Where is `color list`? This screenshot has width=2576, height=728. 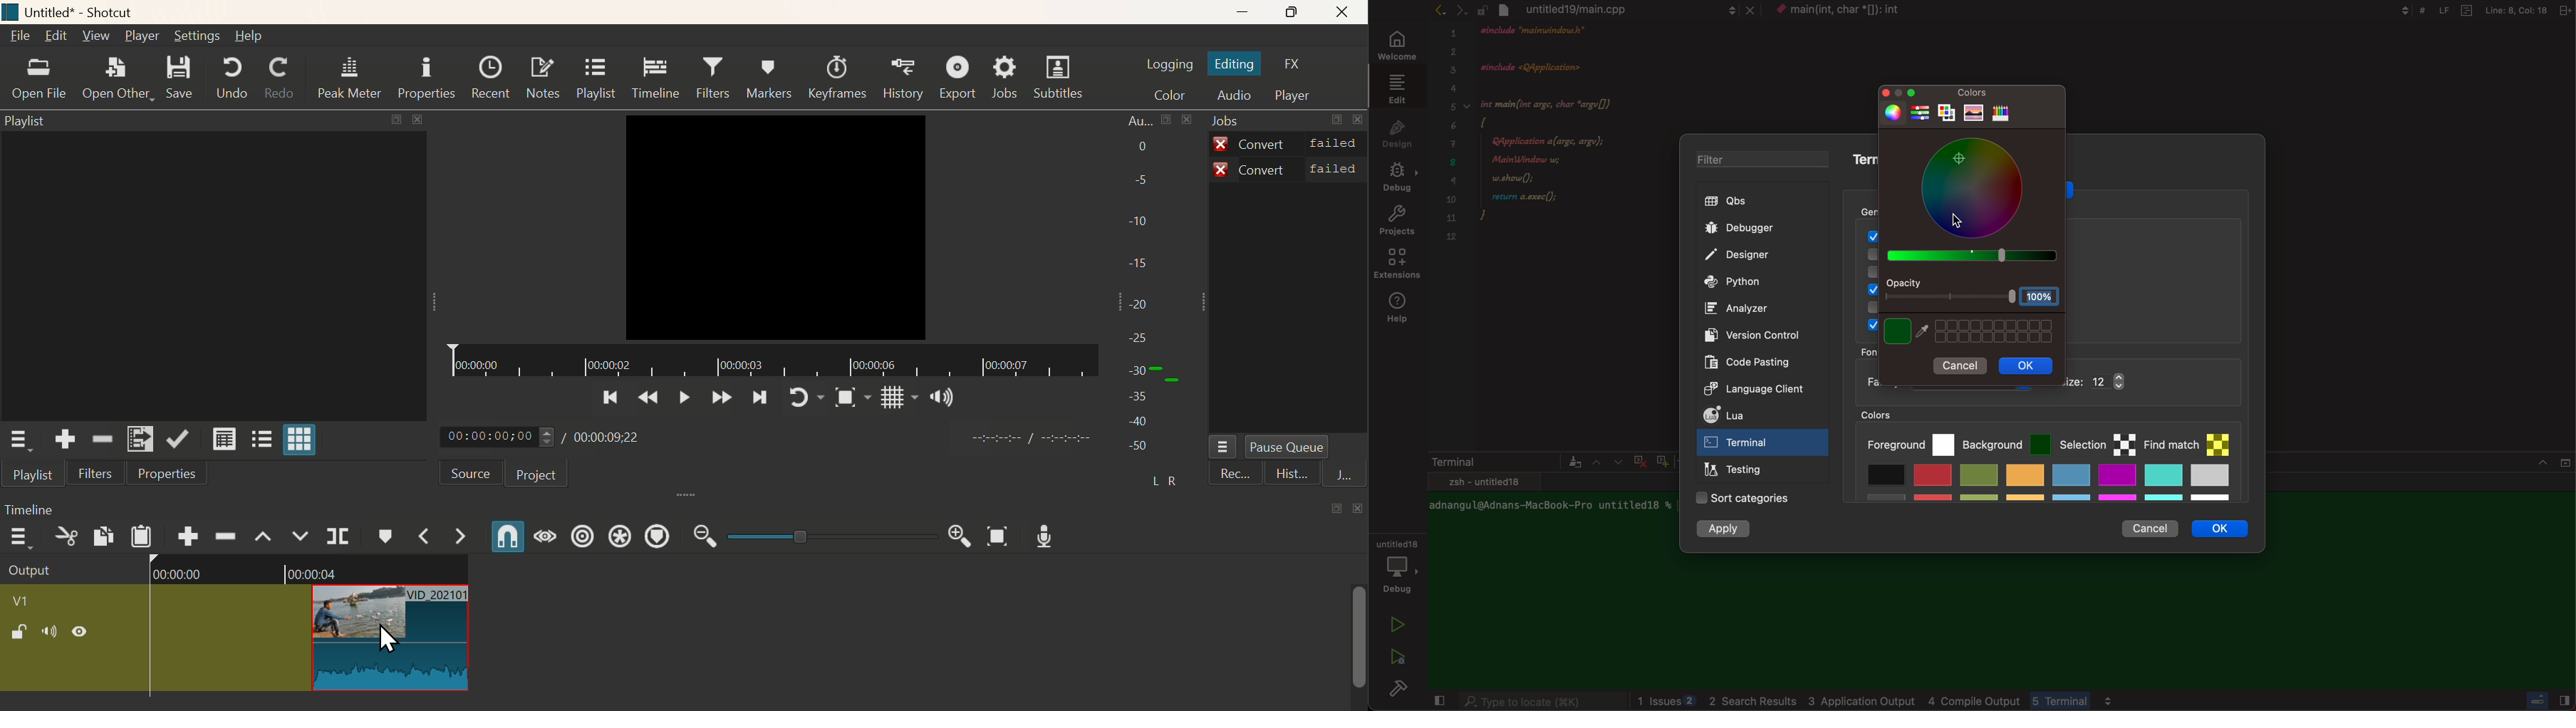
color list is located at coordinates (2047, 486).